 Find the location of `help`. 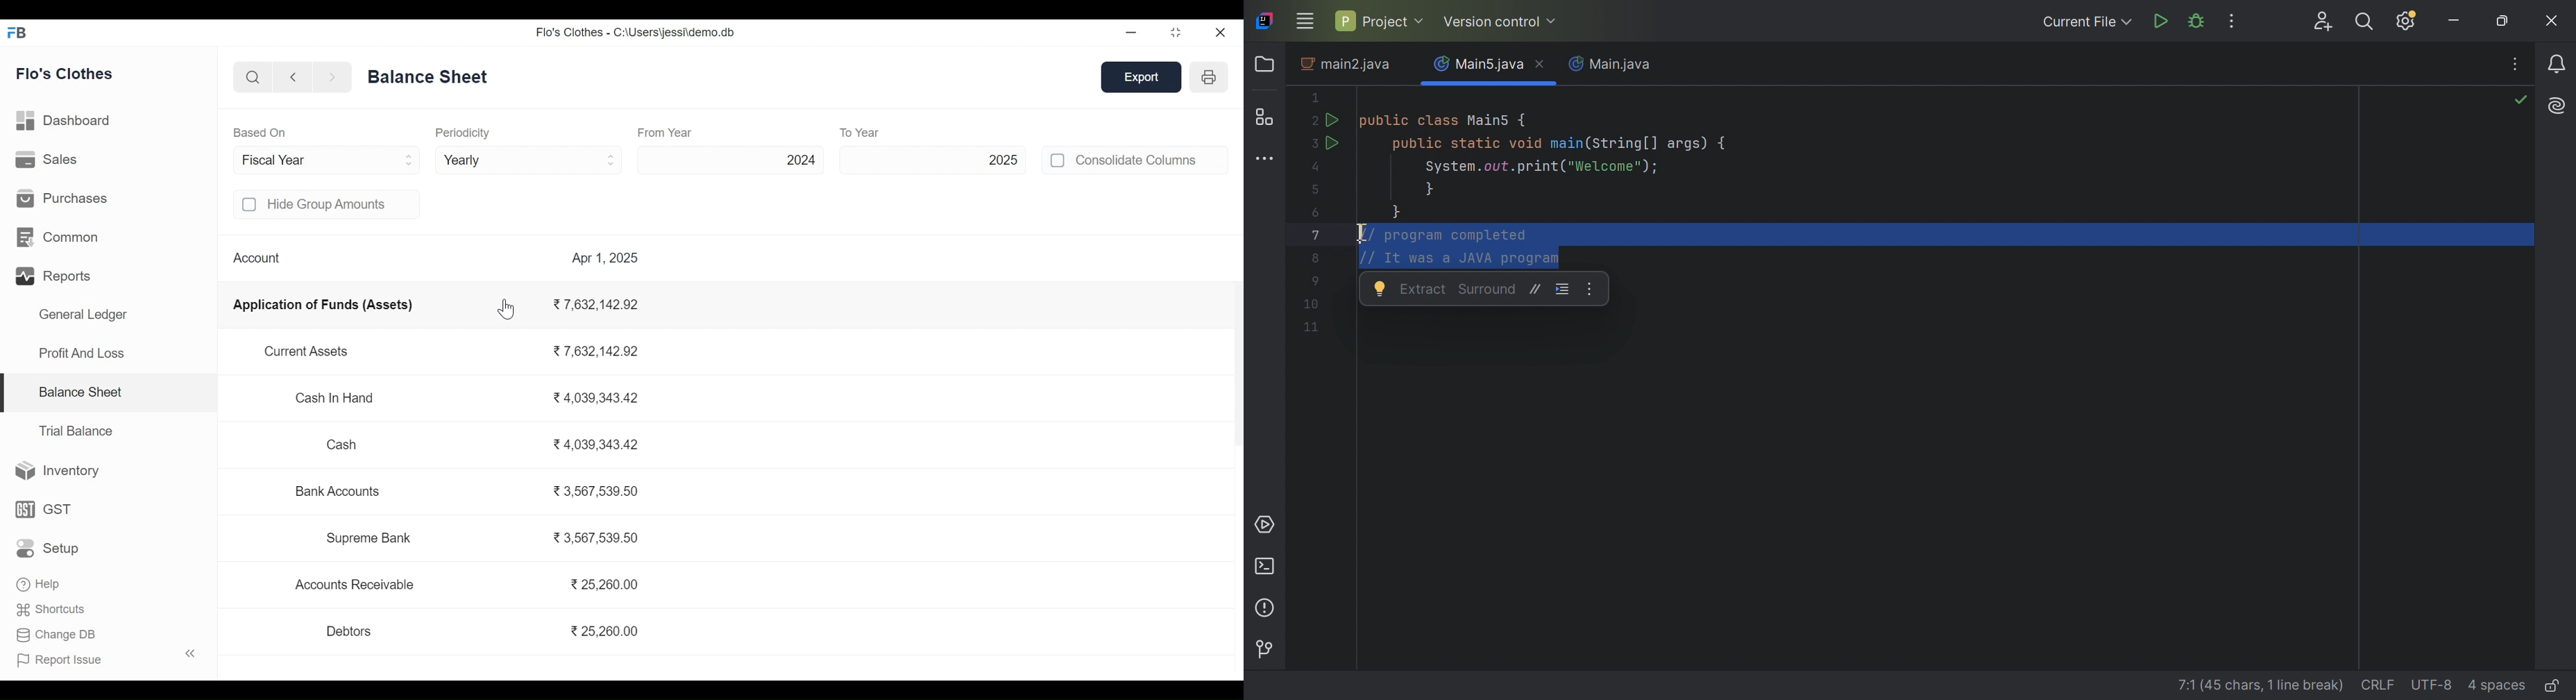

help is located at coordinates (38, 582).